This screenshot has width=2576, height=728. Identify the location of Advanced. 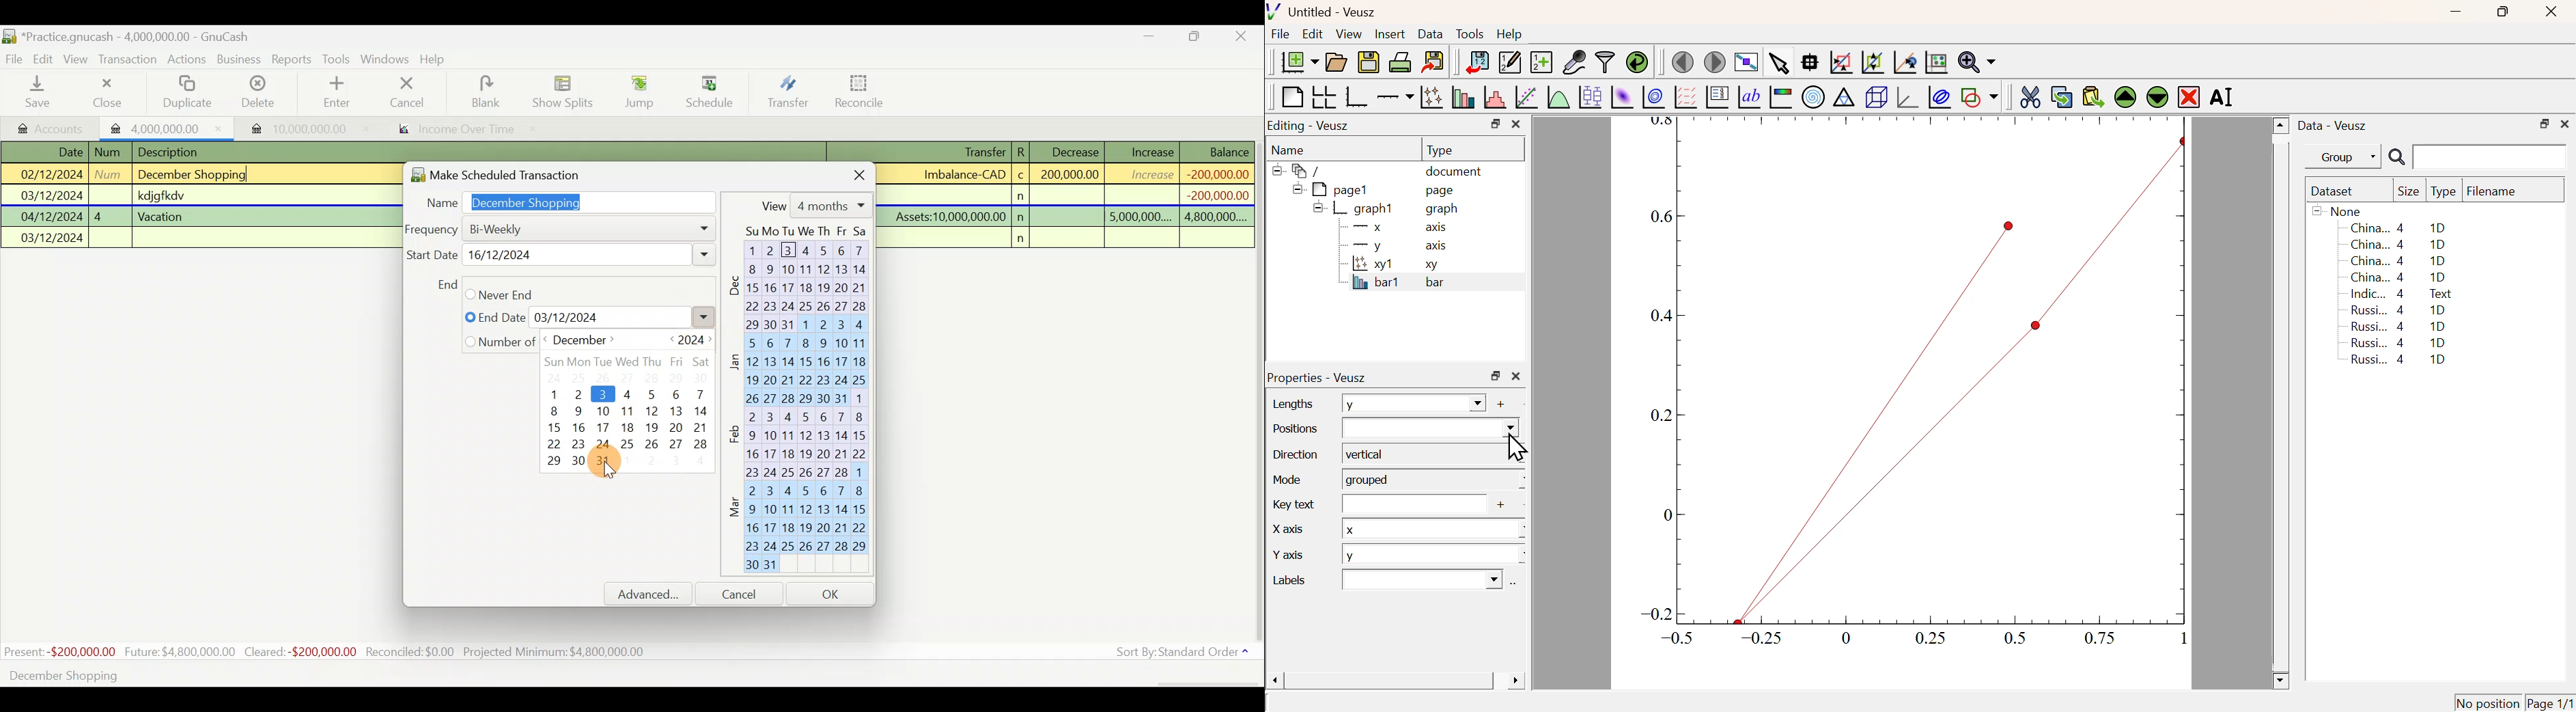
(654, 594).